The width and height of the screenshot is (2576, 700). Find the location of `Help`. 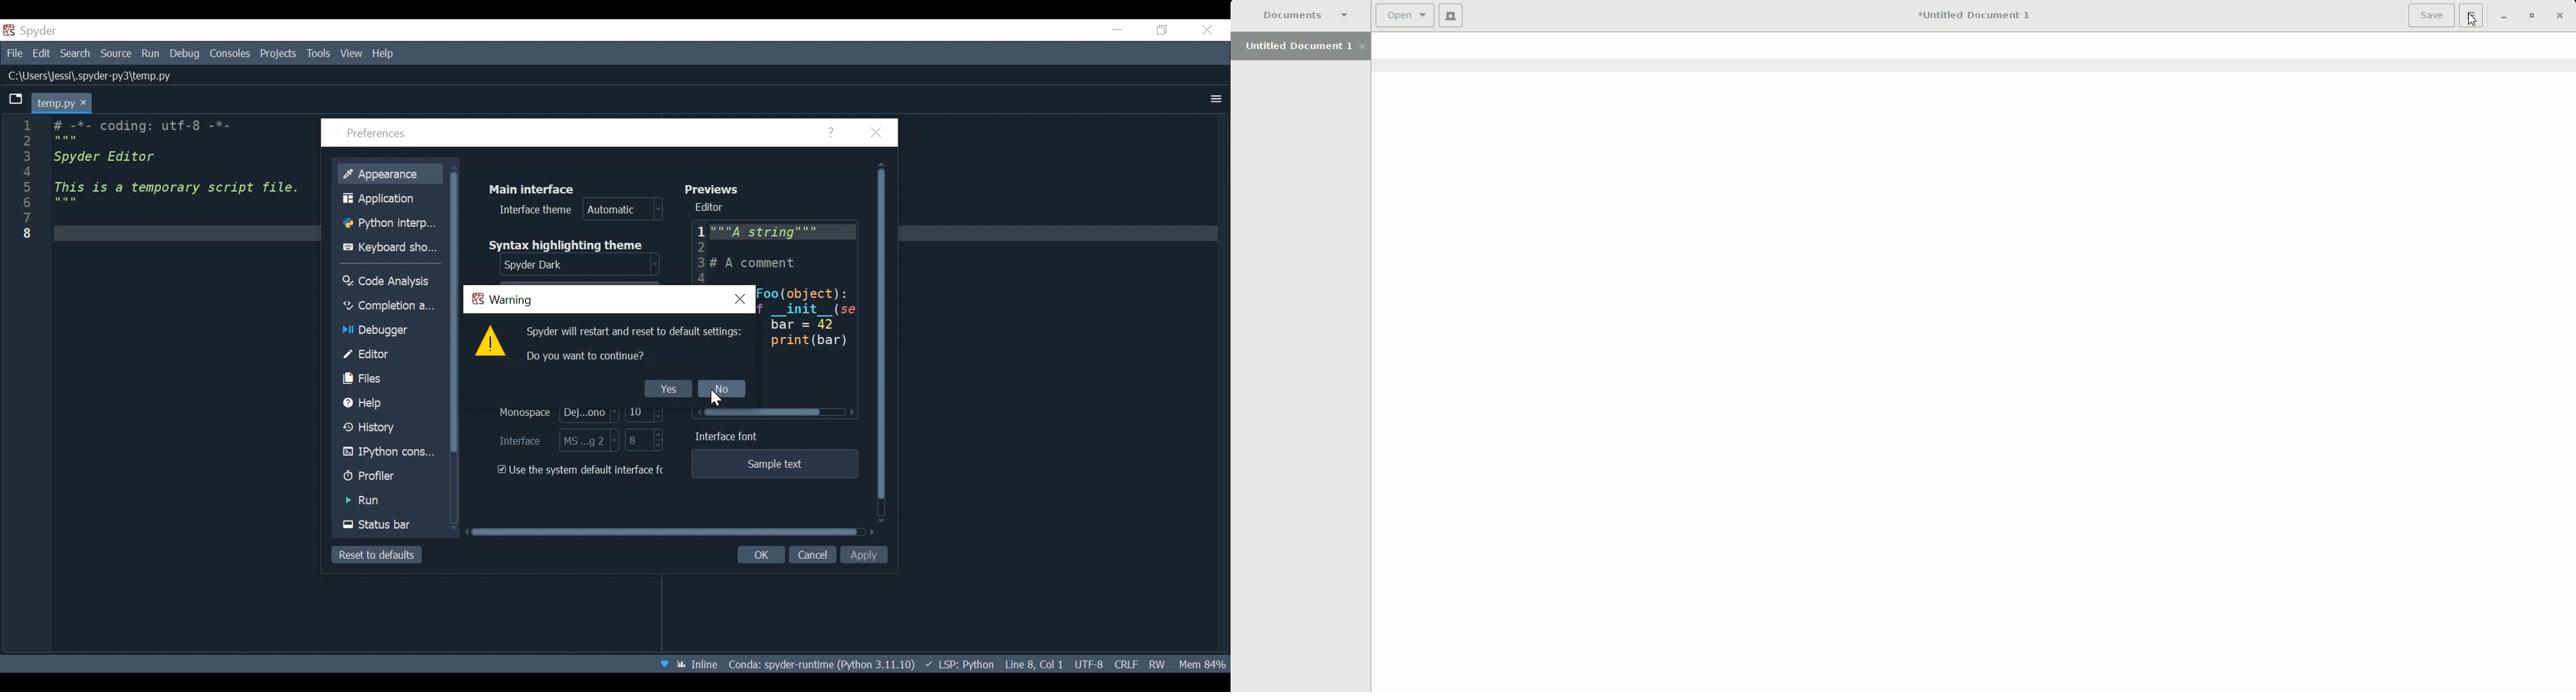

Help is located at coordinates (391, 403).